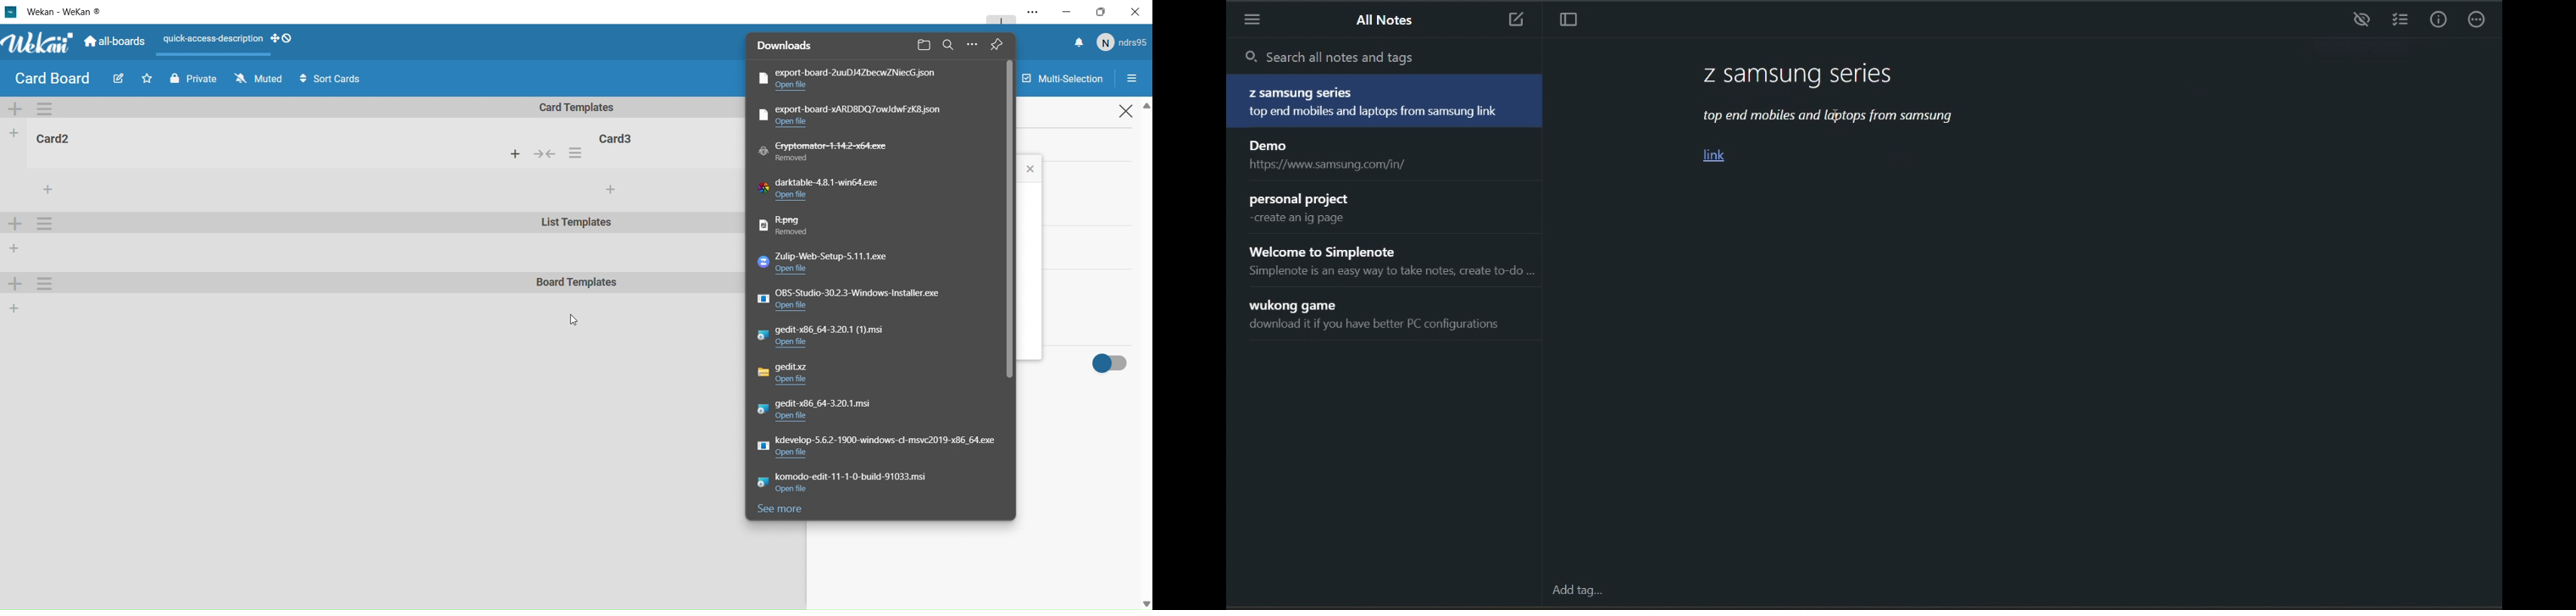 This screenshot has width=2576, height=616. What do you see at coordinates (1386, 103) in the screenshot?
I see `Z samsung series top end mobiles and laptops from samsung` at bounding box center [1386, 103].